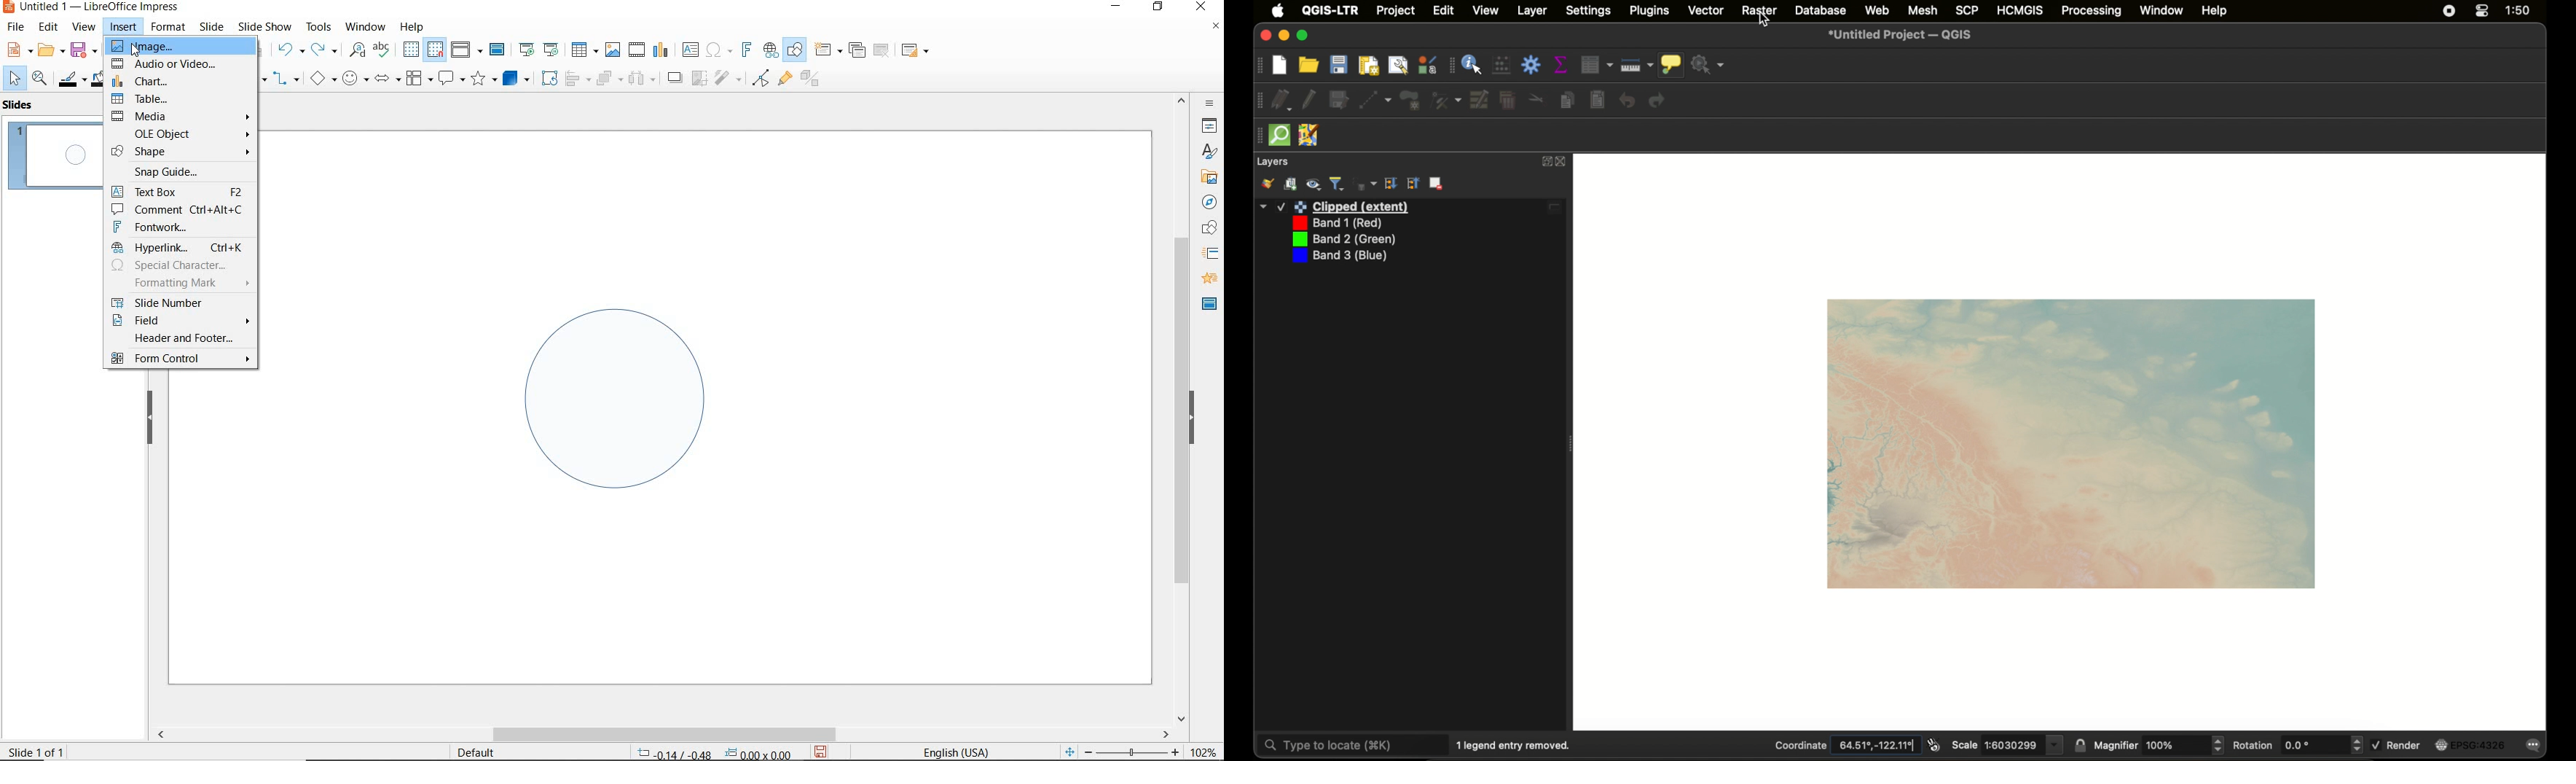 Image resolution: width=2576 pixels, height=784 pixels. What do you see at coordinates (180, 265) in the screenshot?
I see `SPECIAL CHARACTERS` at bounding box center [180, 265].